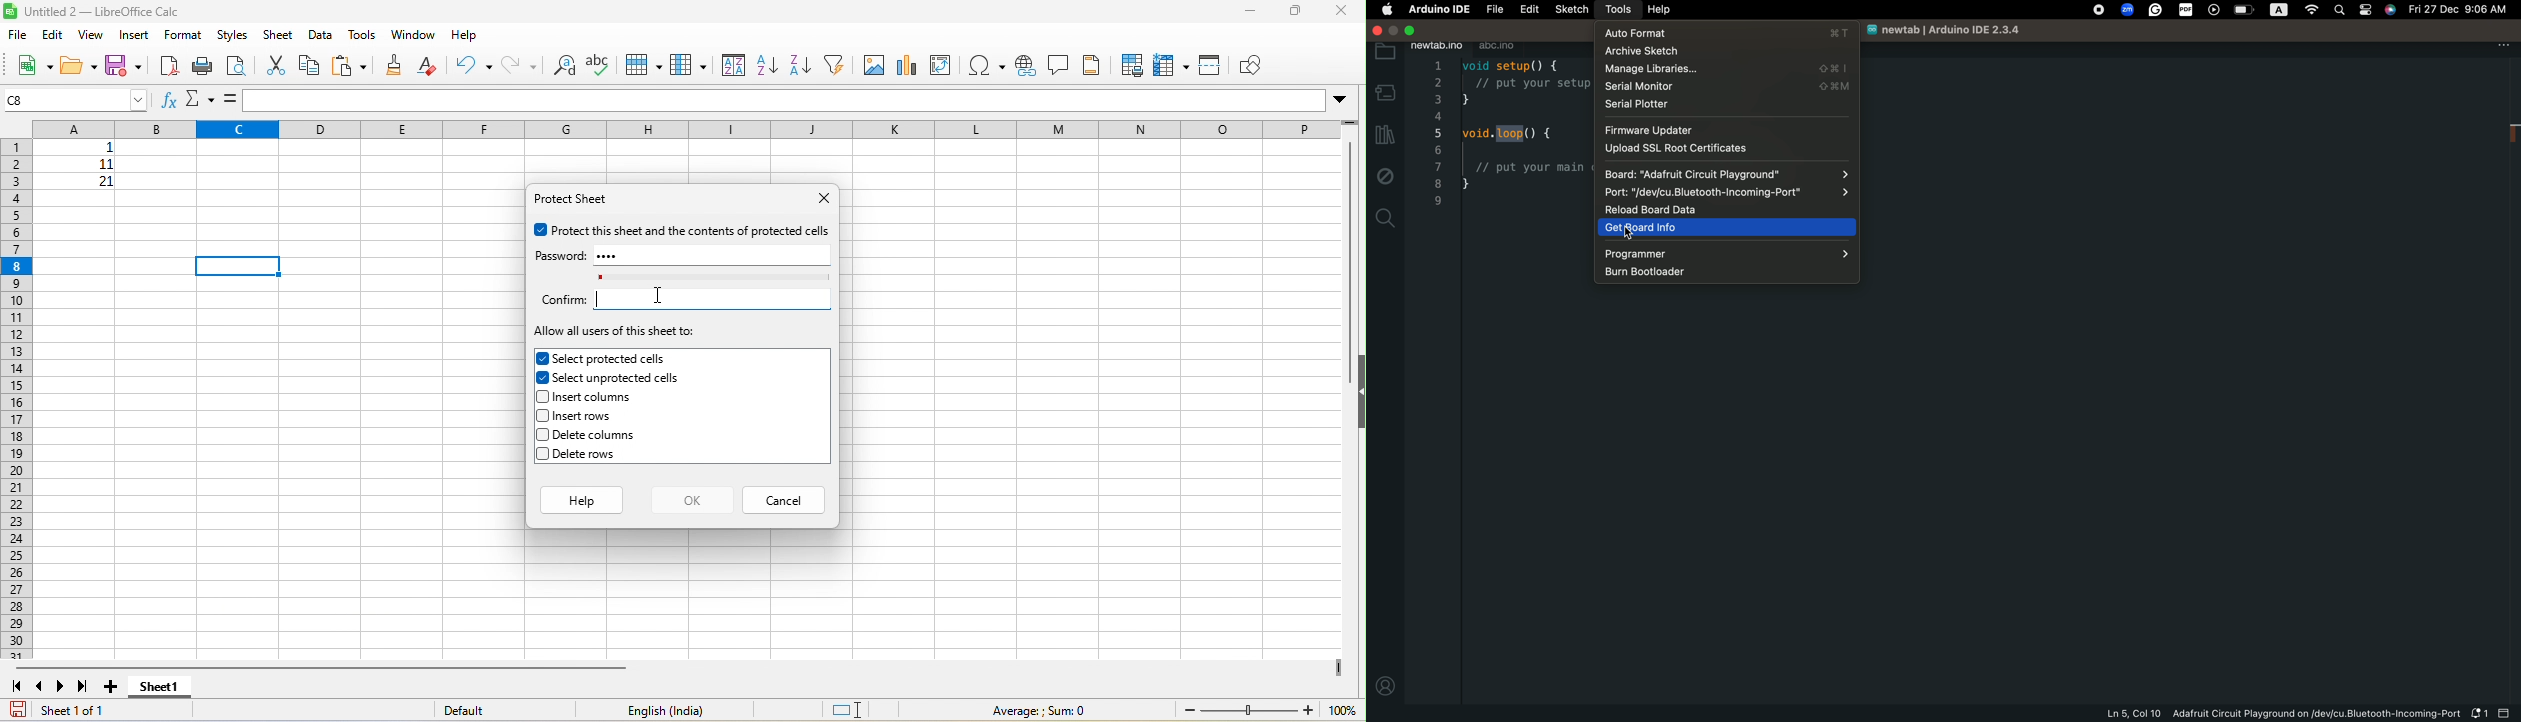 This screenshot has height=728, width=2548. What do you see at coordinates (238, 265) in the screenshot?
I see `selected cell` at bounding box center [238, 265].